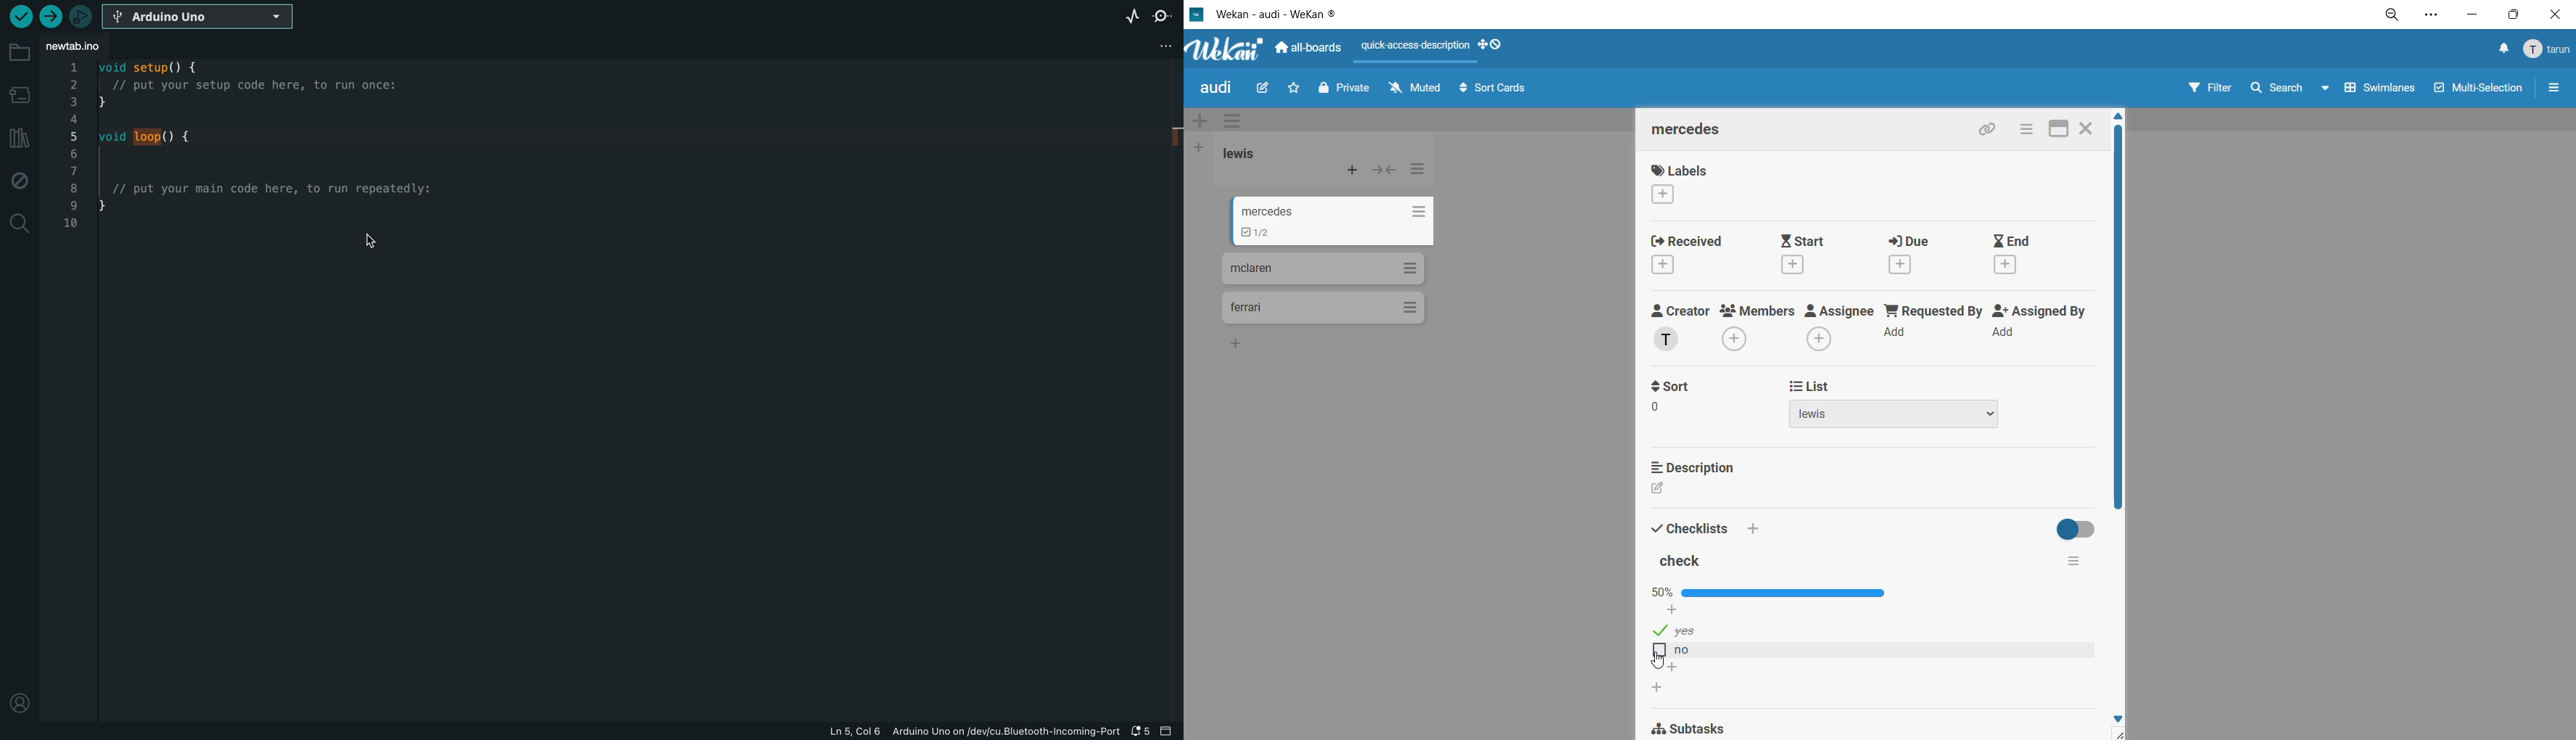 The height and width of the screenshot is (756, 2576). Describe the element at coordinates (2550, 89) in the screenshot. I see `sidebar` at that location.